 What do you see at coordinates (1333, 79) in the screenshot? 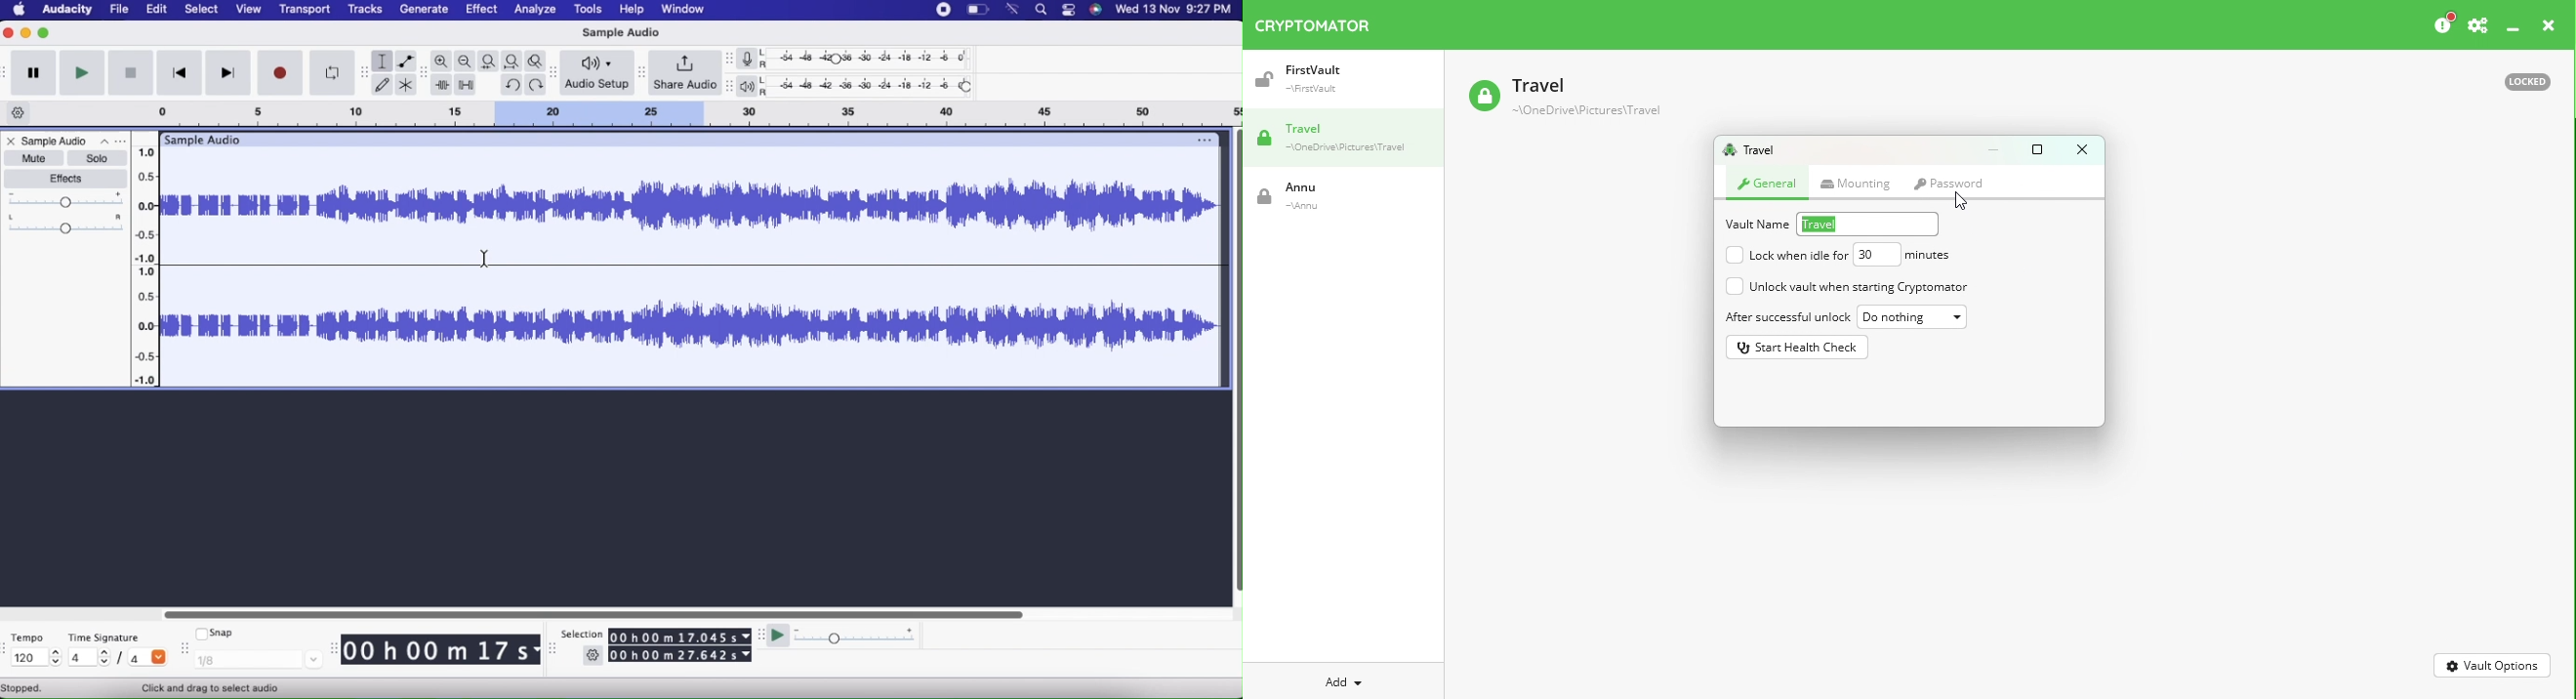
I see `Vault` at bounding box center [1333, 79].